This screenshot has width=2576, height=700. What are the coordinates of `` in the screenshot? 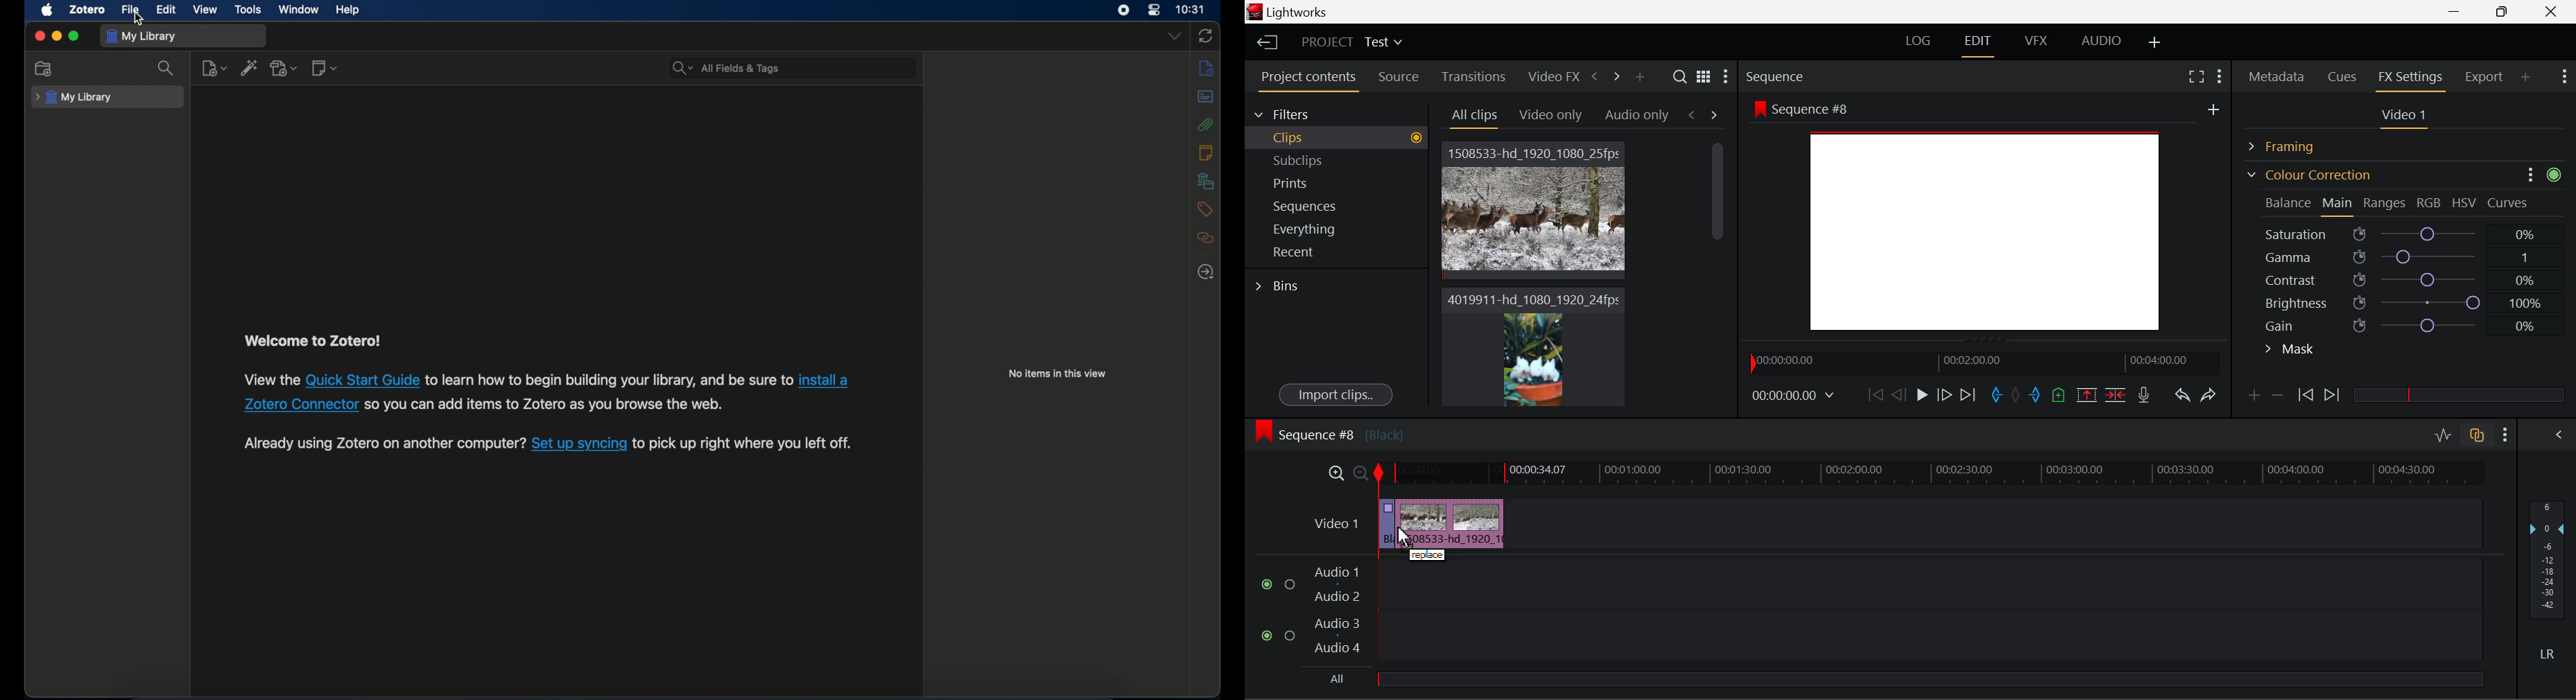 It's located at (742, 443).